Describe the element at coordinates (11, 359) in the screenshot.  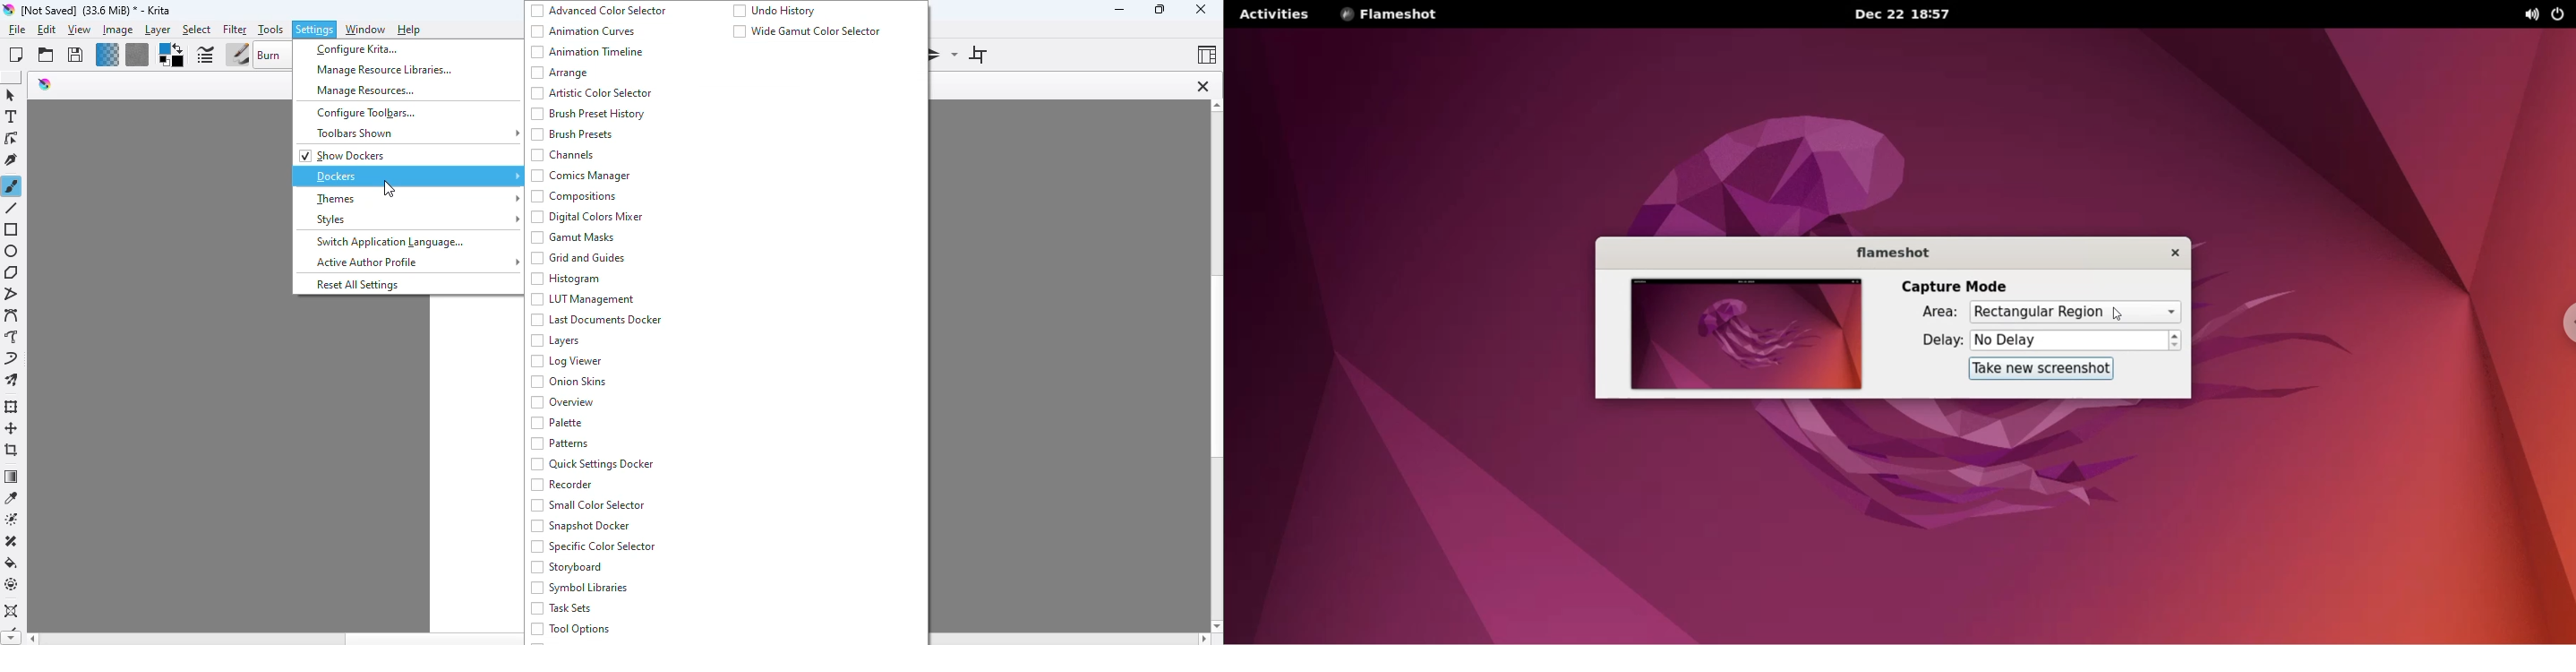
I see `dynamic brush tool` at that location.